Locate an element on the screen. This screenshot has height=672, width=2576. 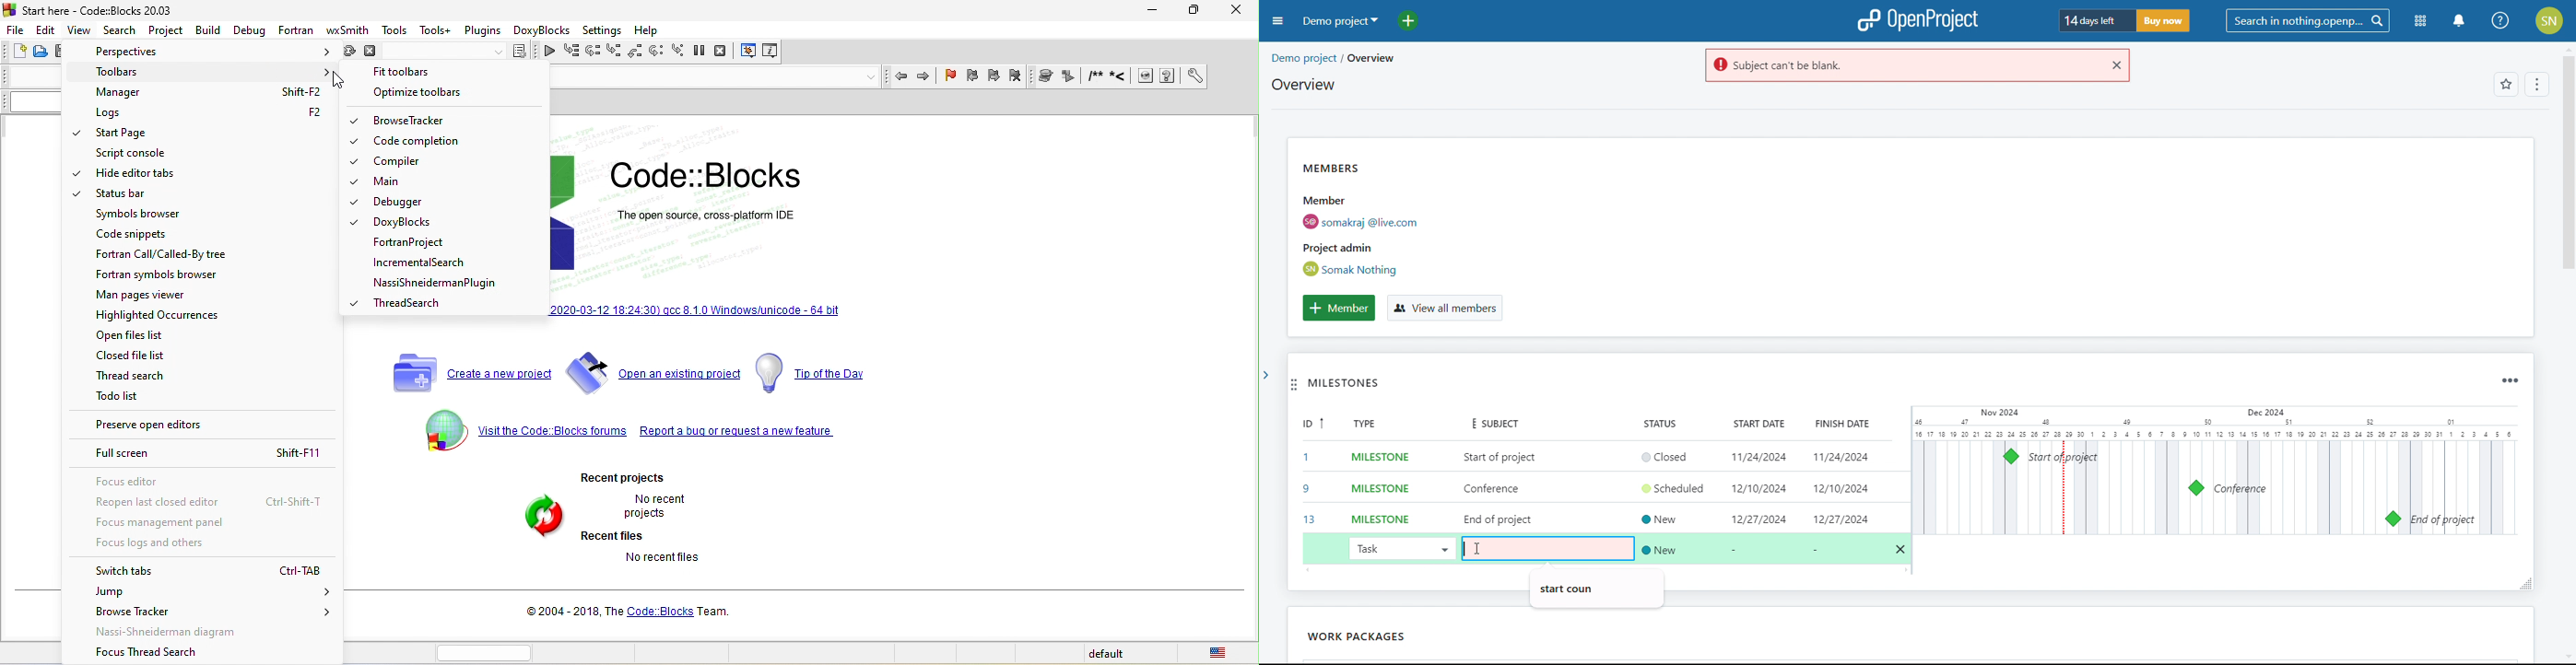
step out is located at coordinates (635, 52).